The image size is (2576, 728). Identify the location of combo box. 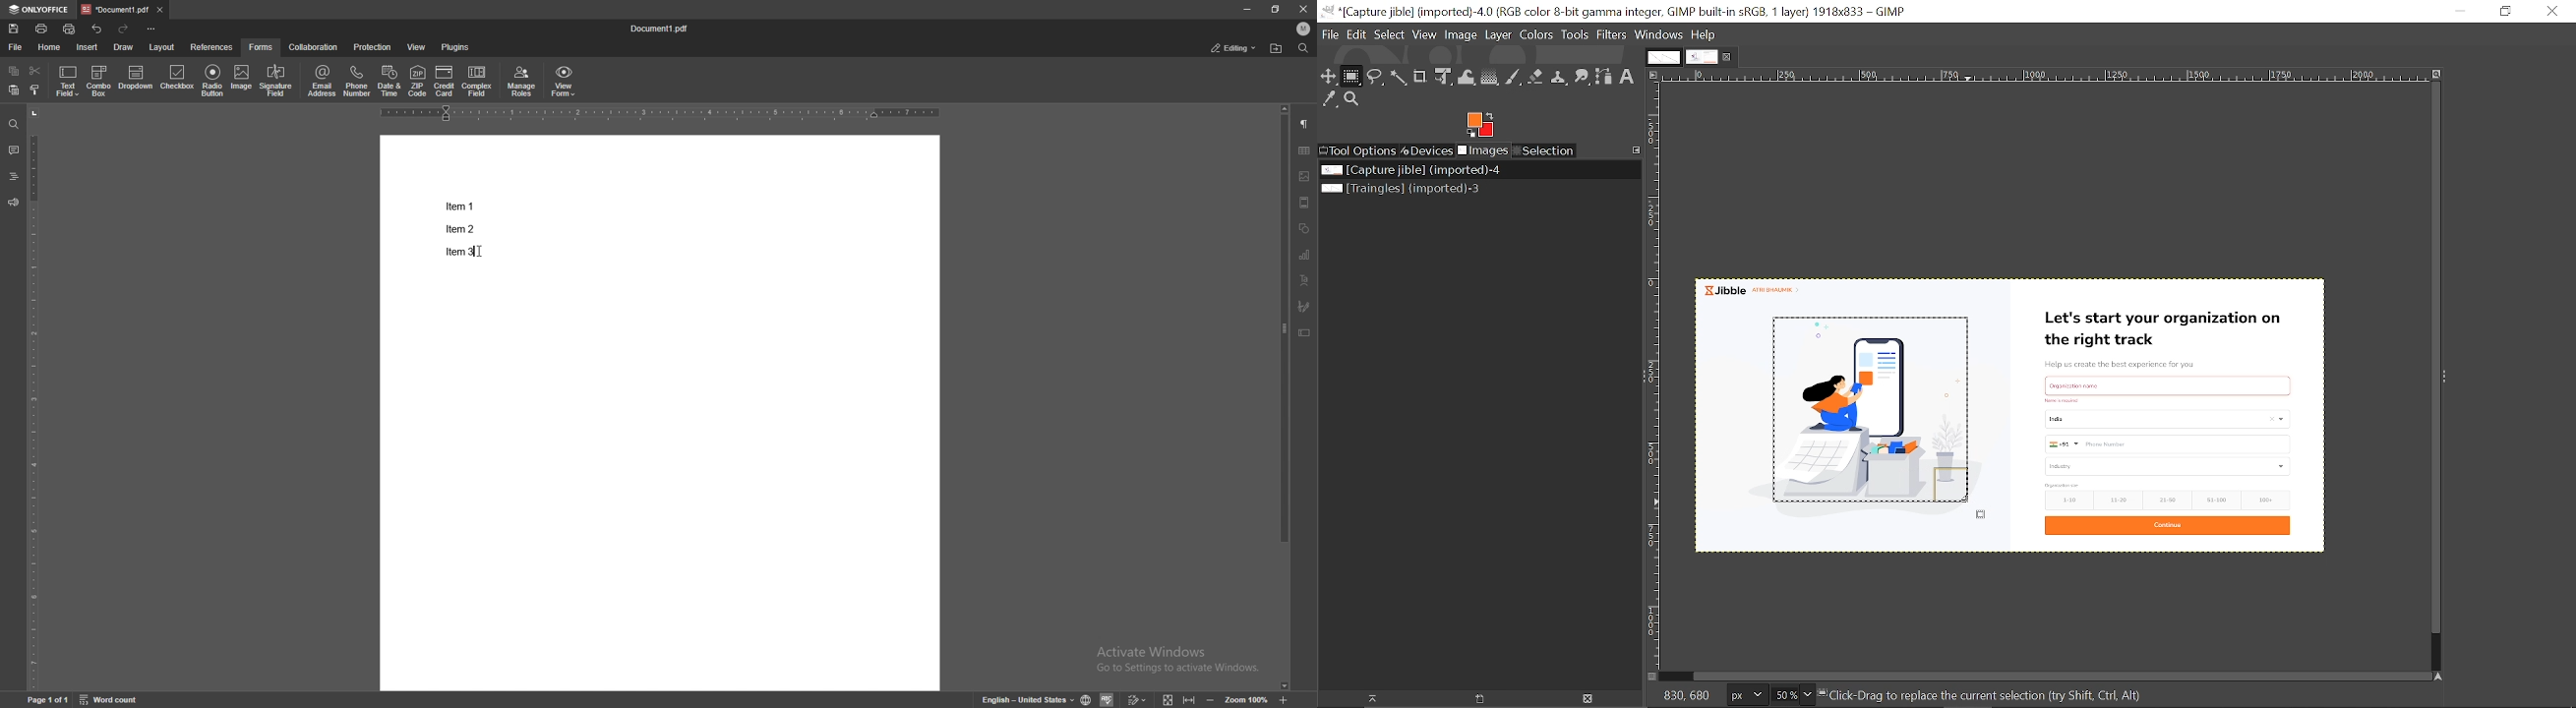
(99, 82).